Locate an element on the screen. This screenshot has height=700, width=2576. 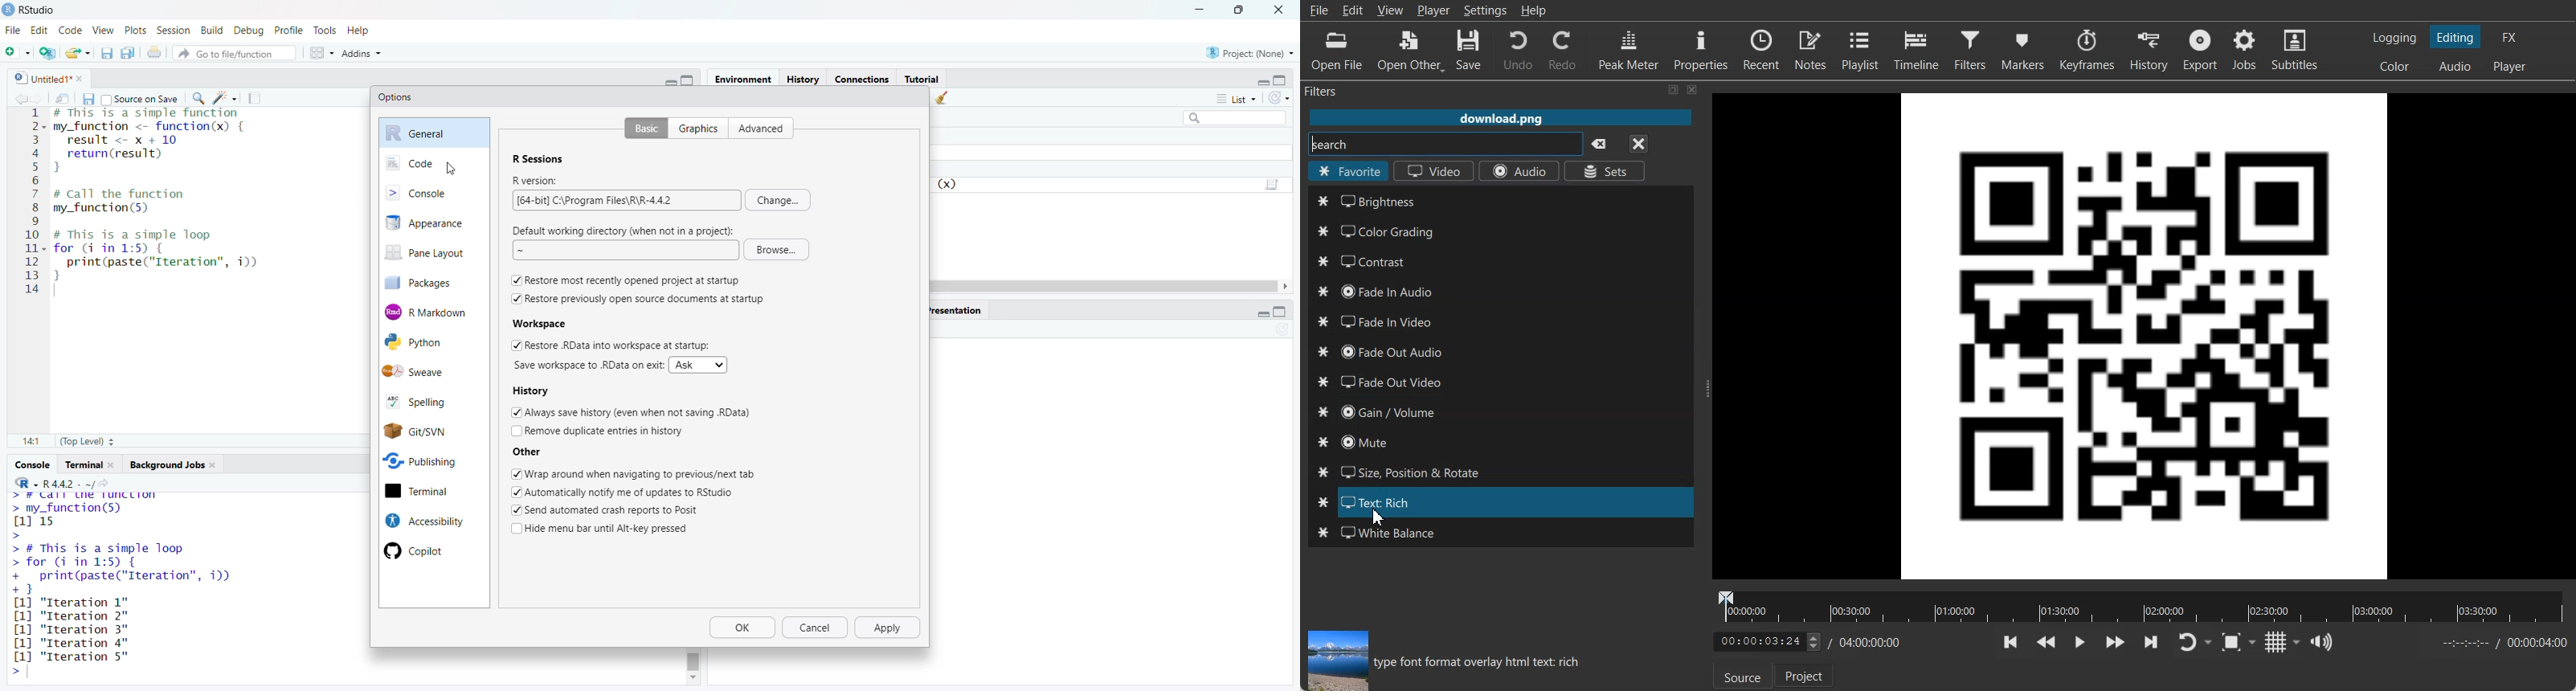
Project is located at coordinates (1805, 675).